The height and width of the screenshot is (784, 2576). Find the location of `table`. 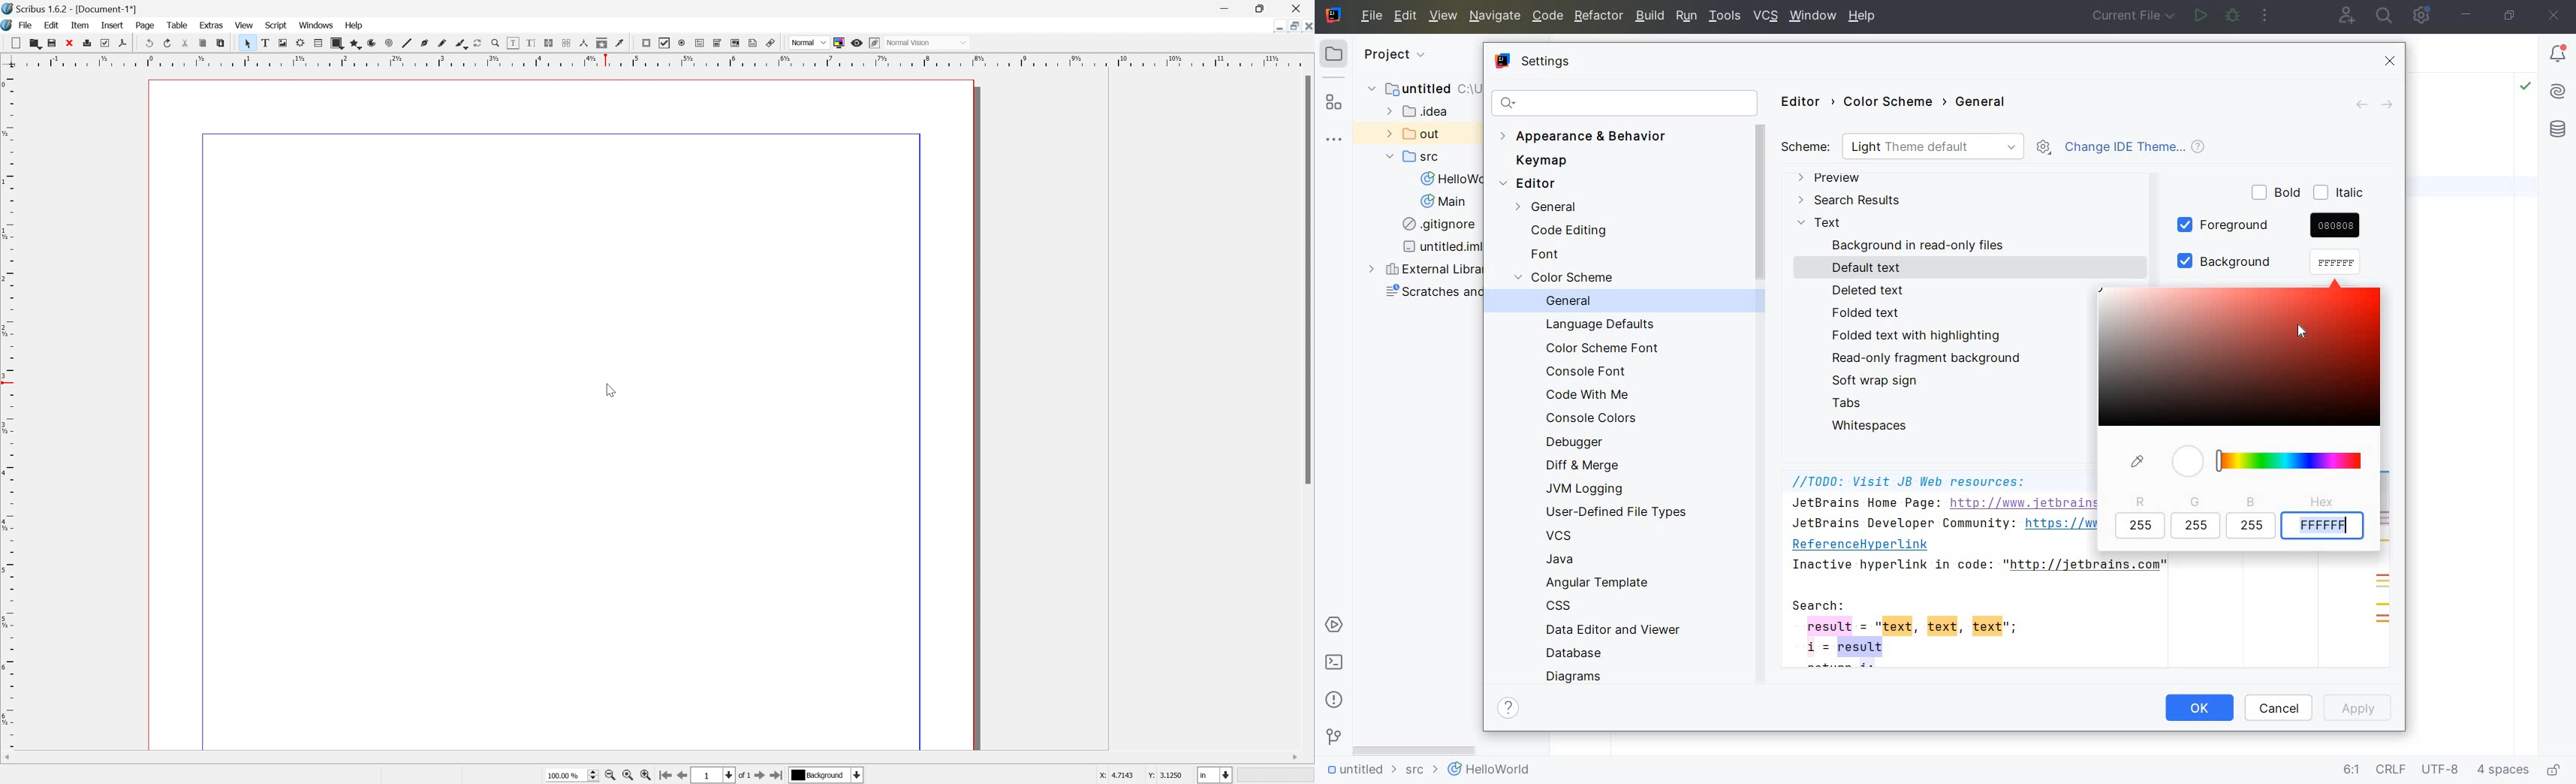

table is located at coordinates (318, 42).